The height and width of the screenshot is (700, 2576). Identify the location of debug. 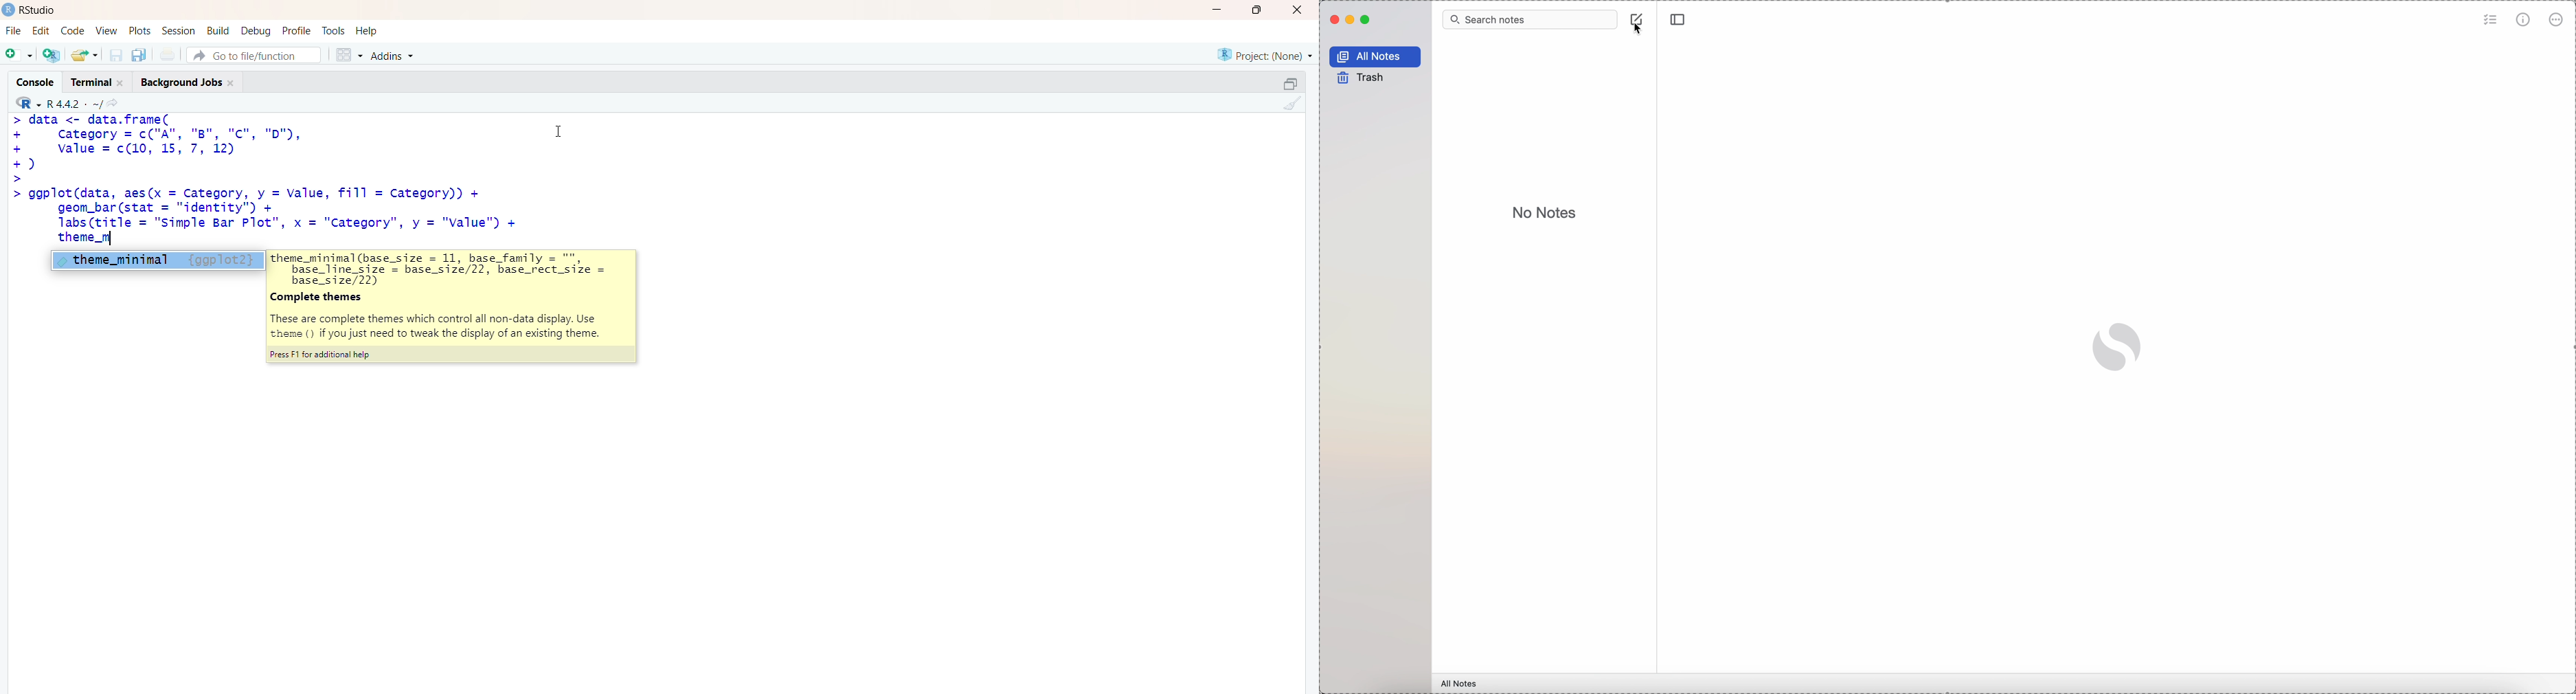
(256, 30).